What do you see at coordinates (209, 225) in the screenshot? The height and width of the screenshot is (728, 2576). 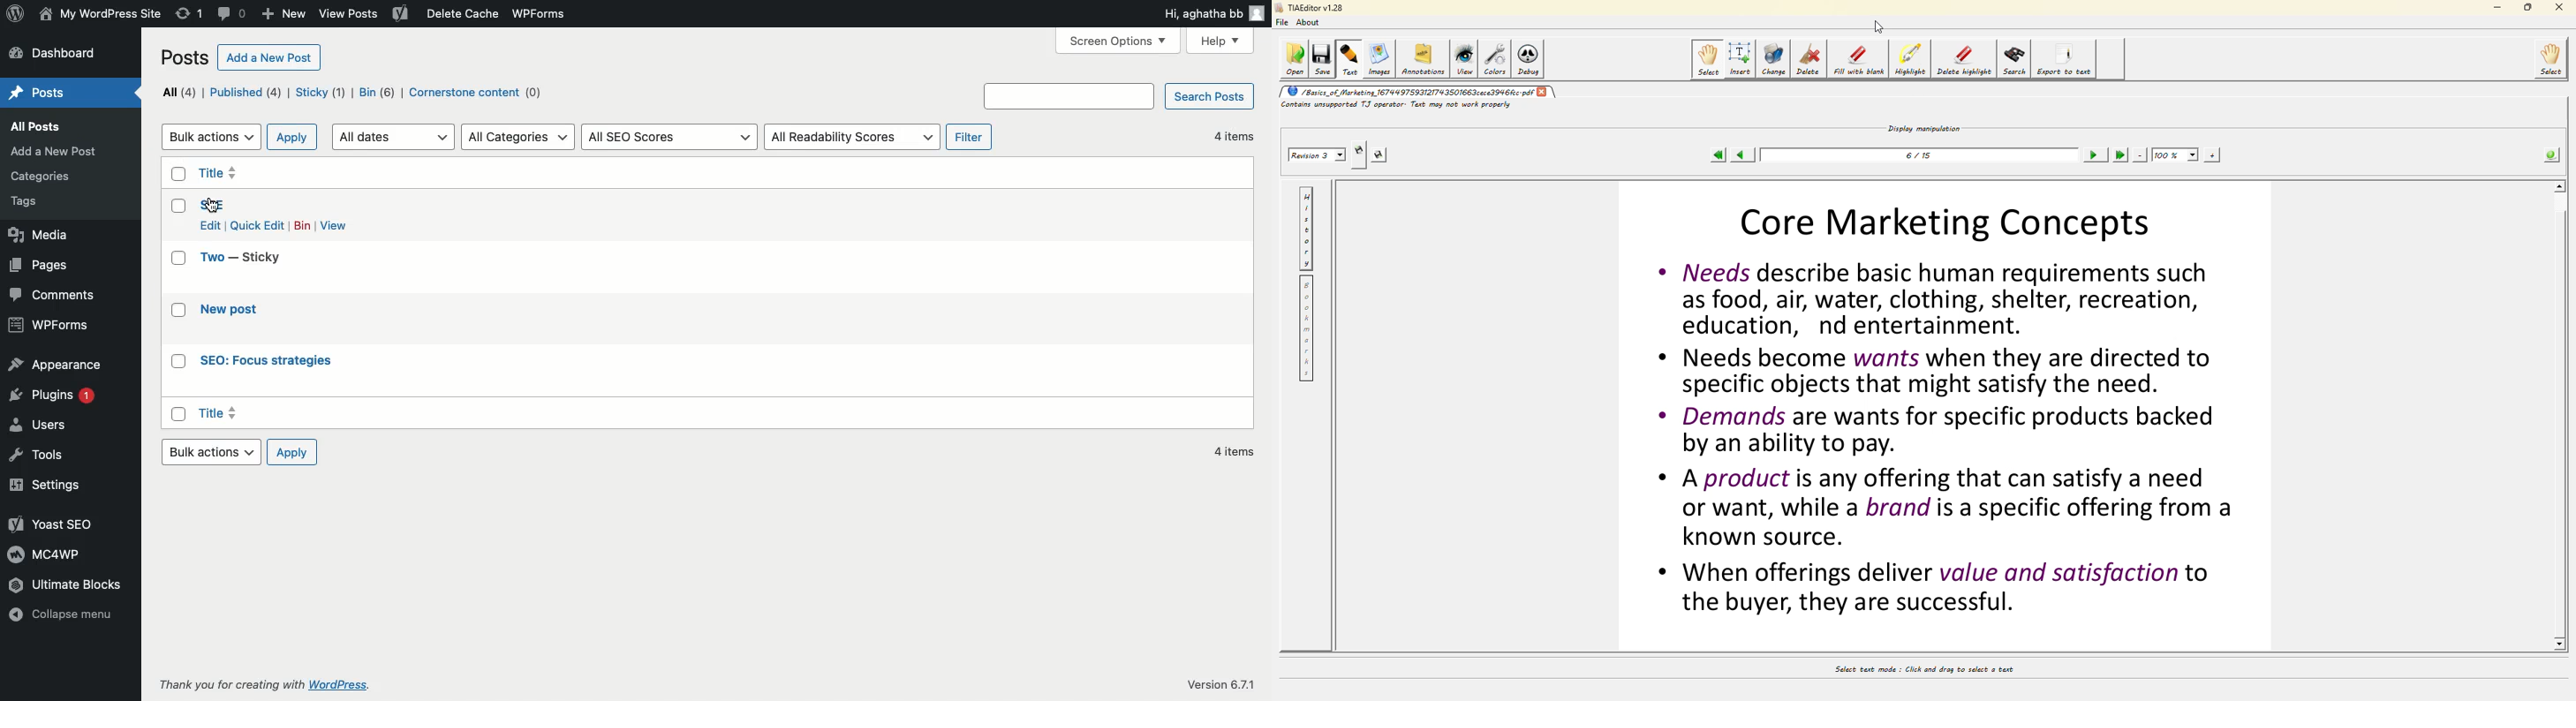 I see `Edit` at bounding box center [209, 225].